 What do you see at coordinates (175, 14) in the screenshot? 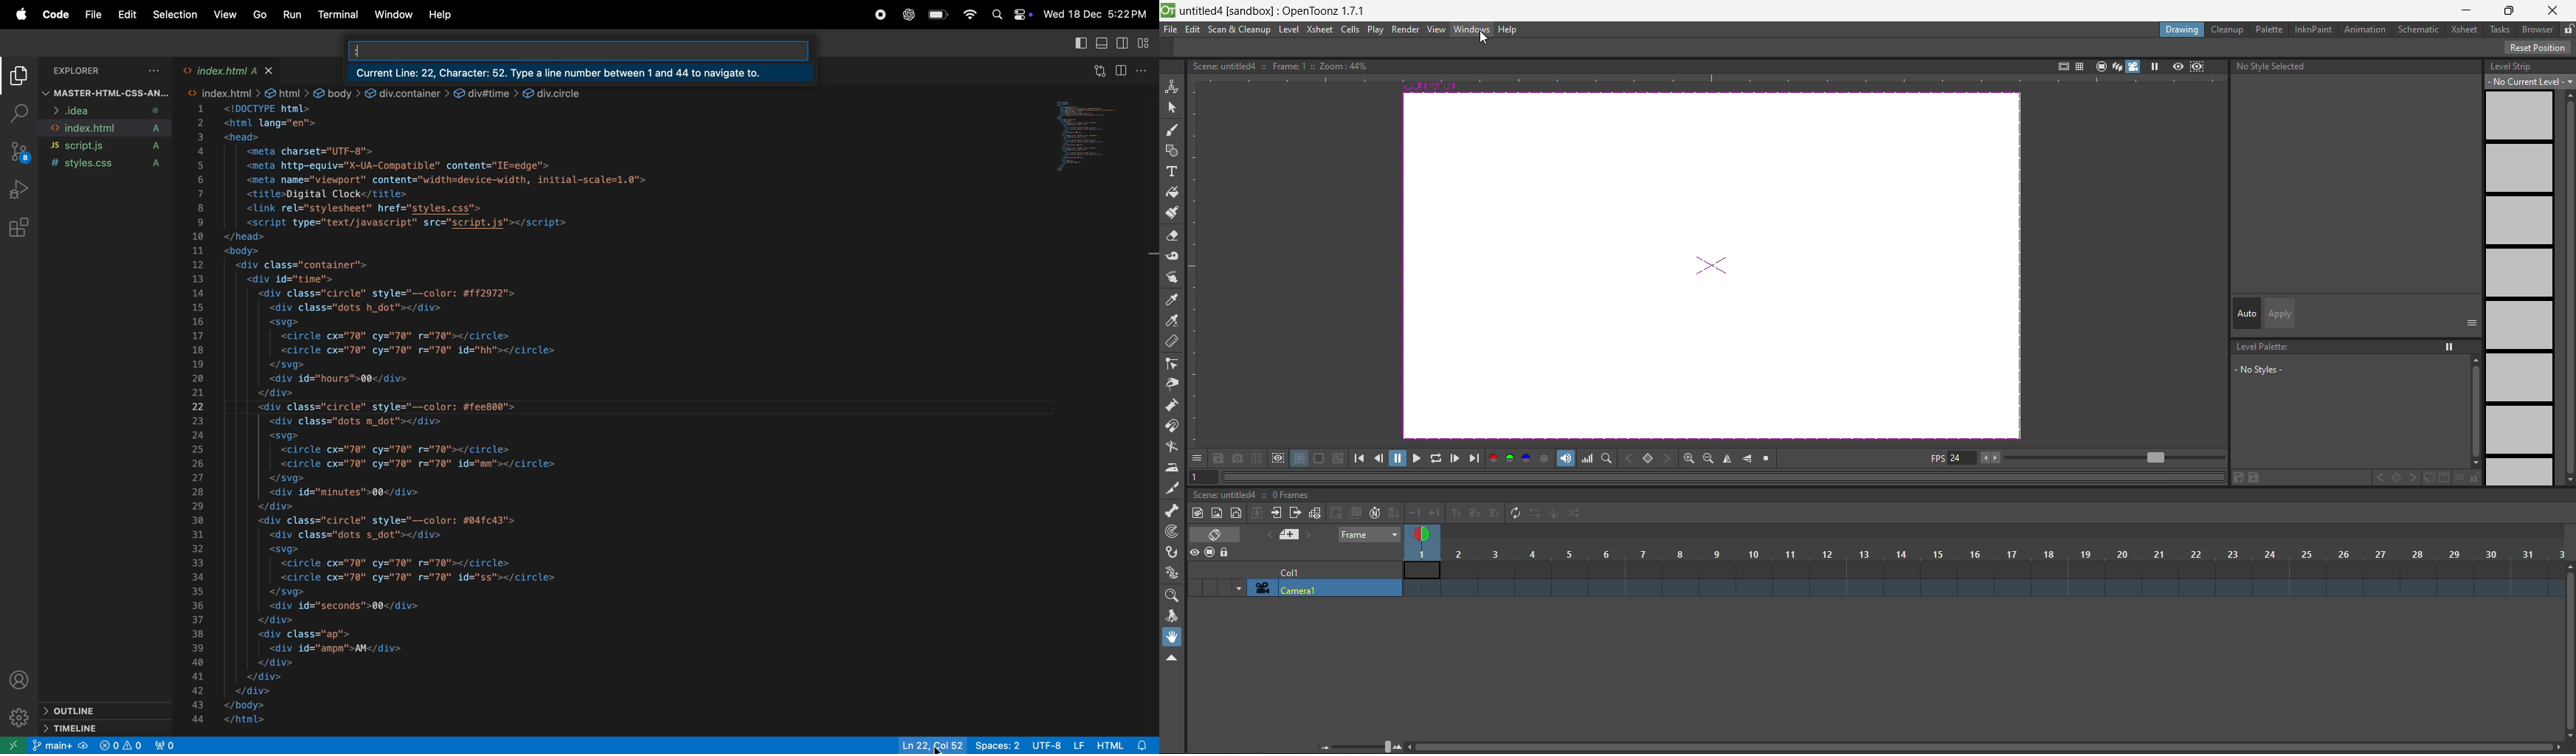
I see `selection` at bounding box center [175, 14].